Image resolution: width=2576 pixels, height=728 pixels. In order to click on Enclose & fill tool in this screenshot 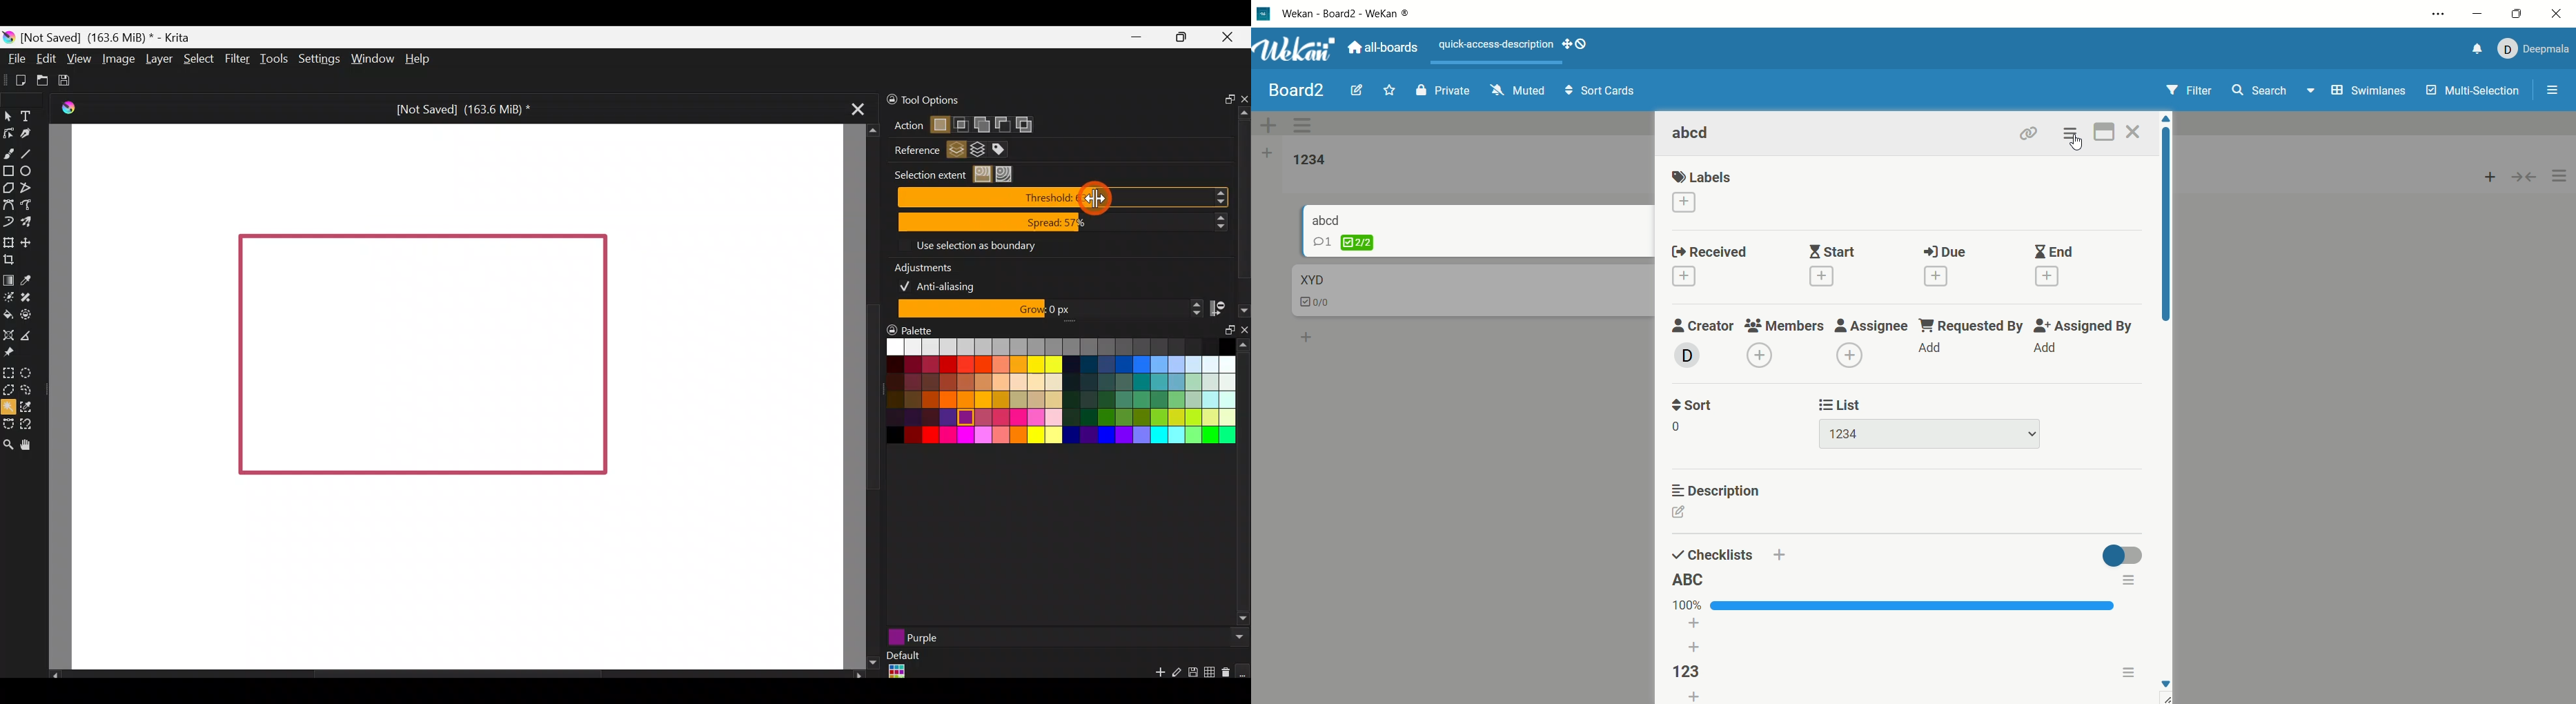, I will do `click(31, 315)`.